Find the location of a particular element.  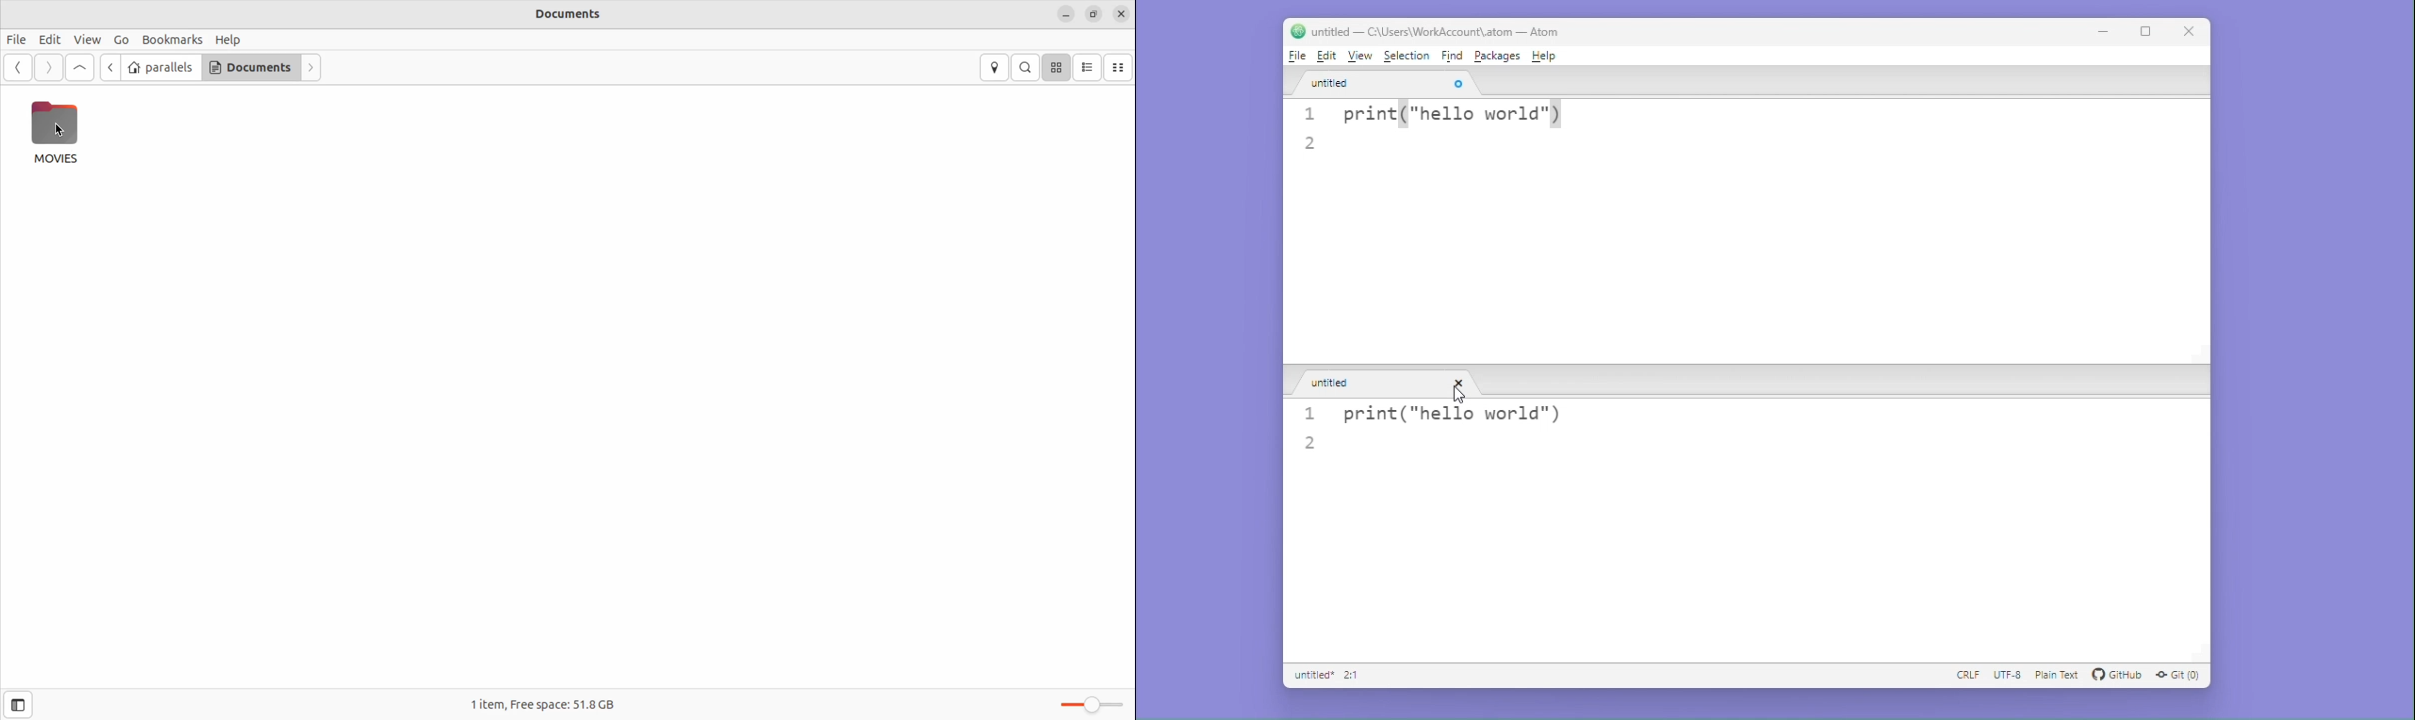

untitled — C:\Users\WorkAccount\.atom — Atom is located at coordinates (1431, 30).